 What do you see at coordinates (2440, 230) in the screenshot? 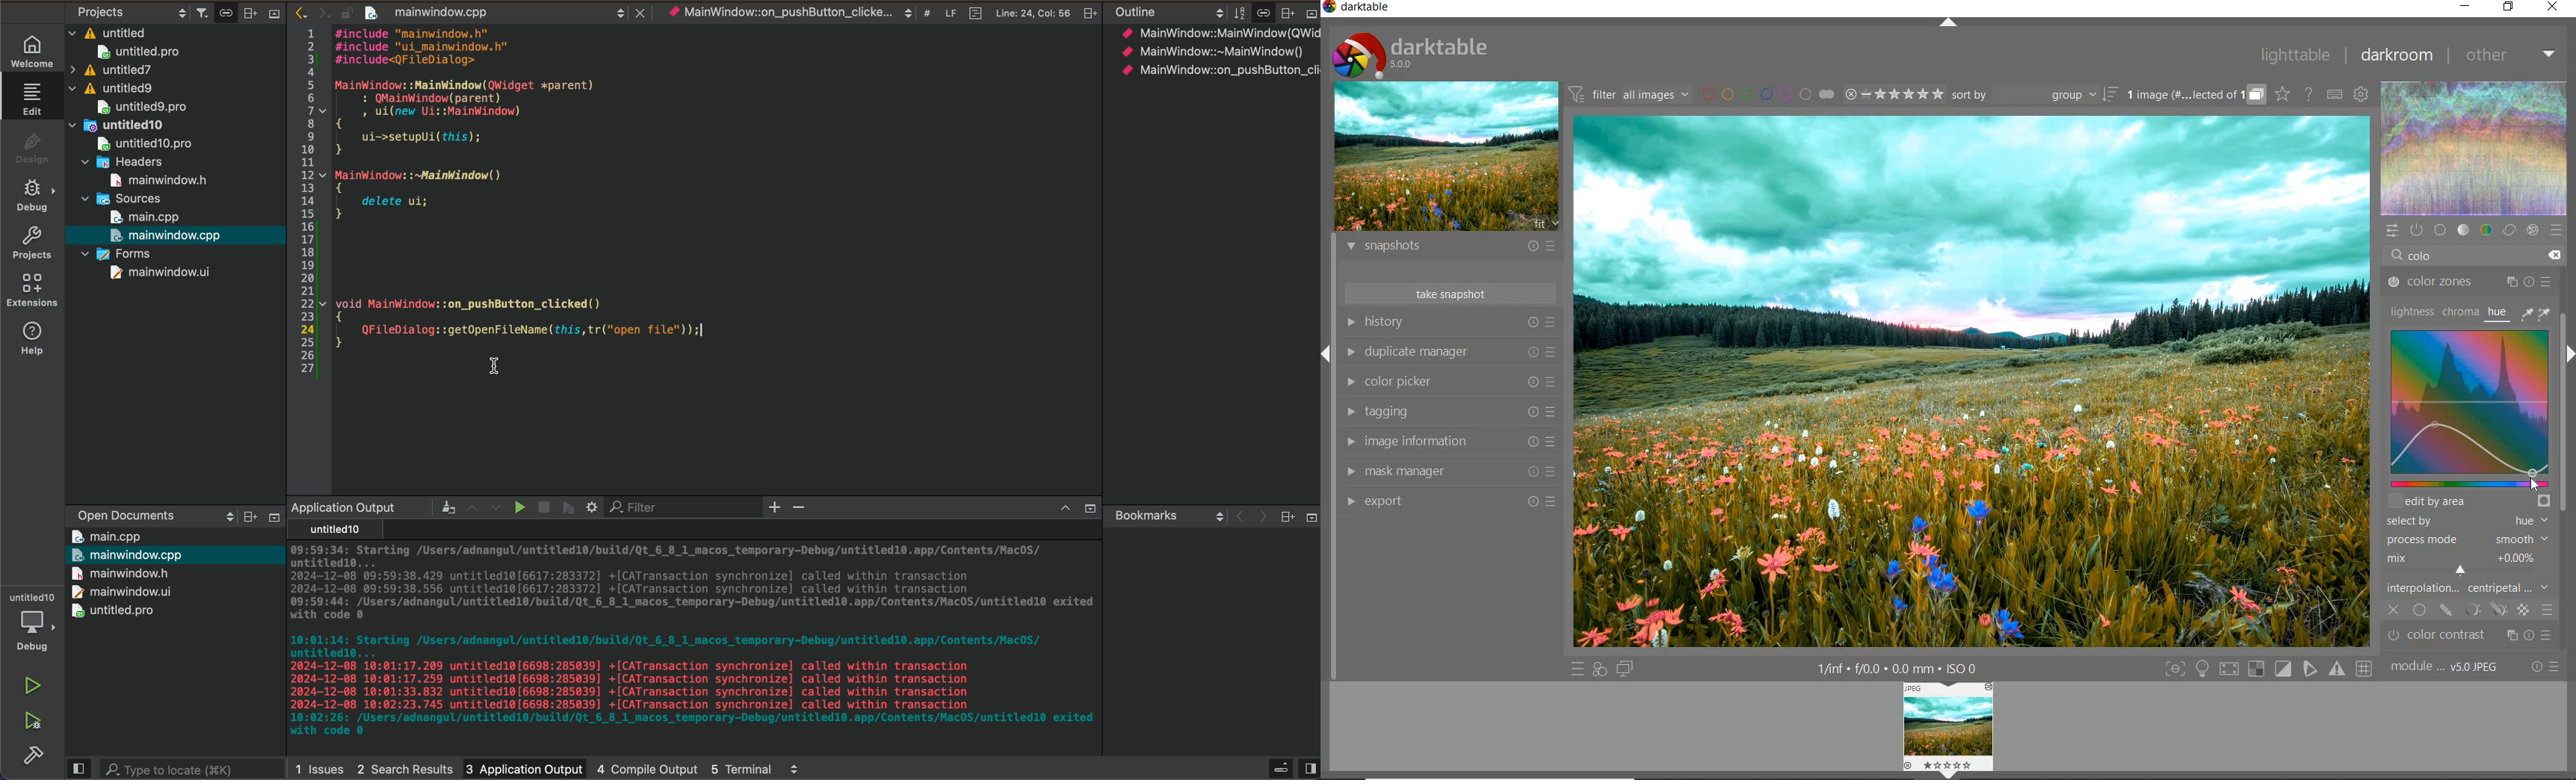
I see `base` at bounding box center [2440, 230].